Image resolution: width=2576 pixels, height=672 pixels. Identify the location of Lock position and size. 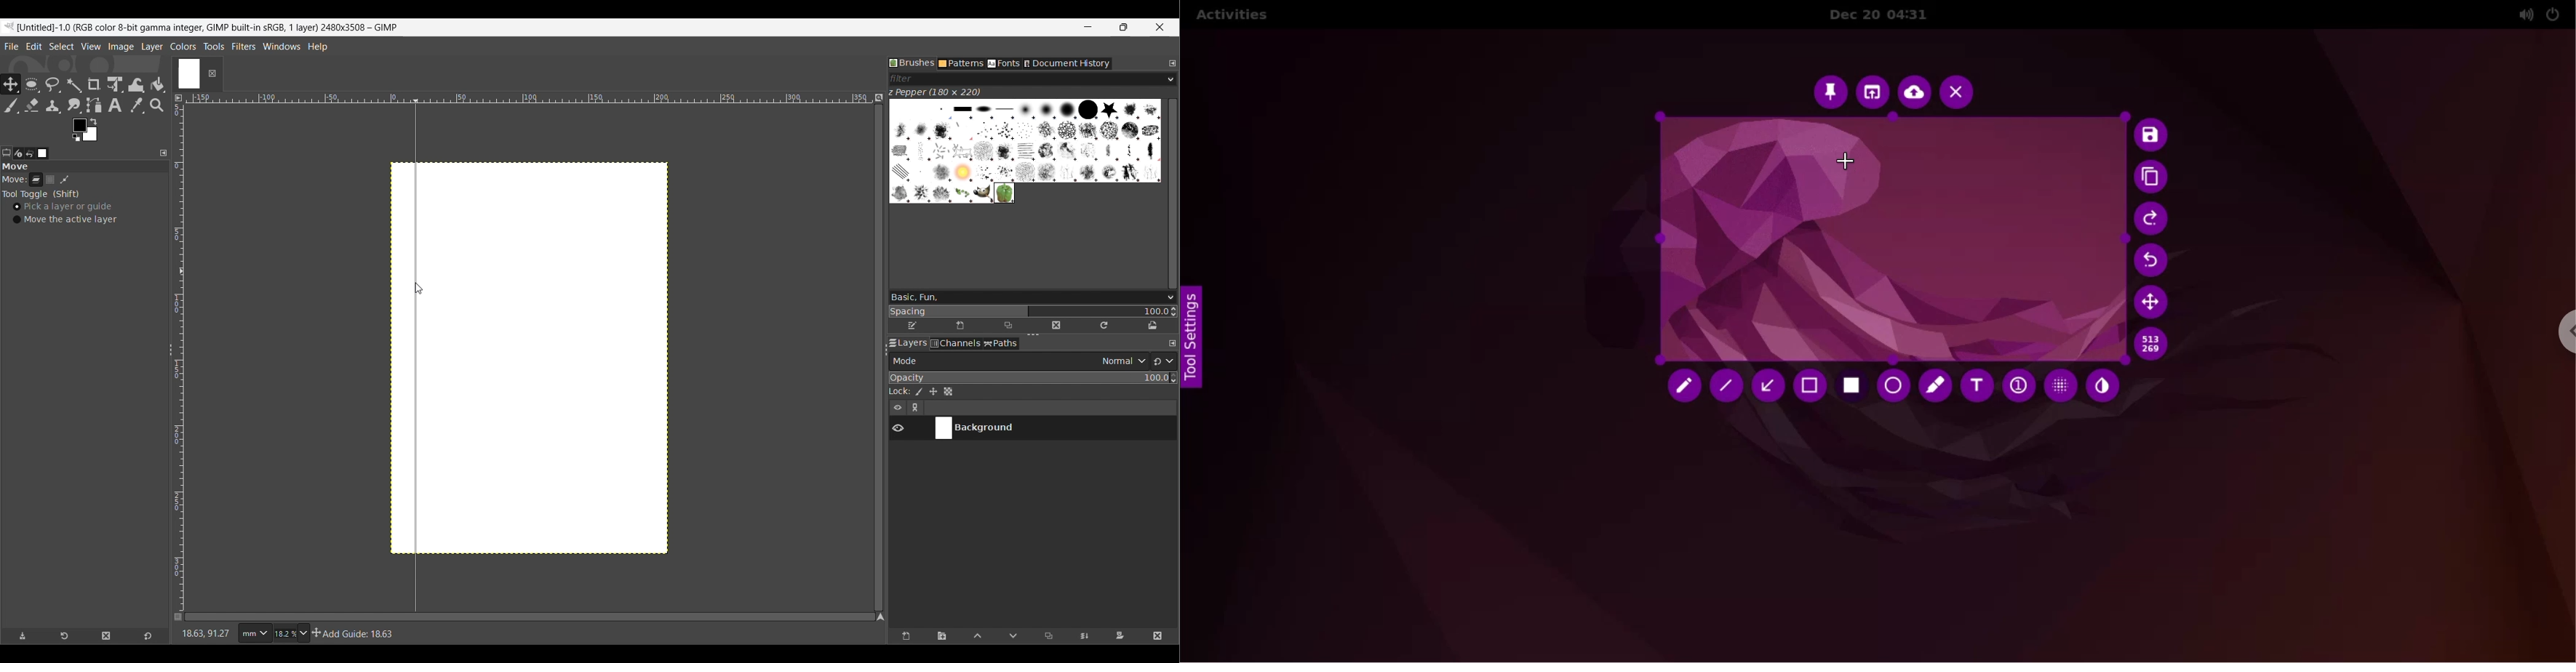
(933, 392).